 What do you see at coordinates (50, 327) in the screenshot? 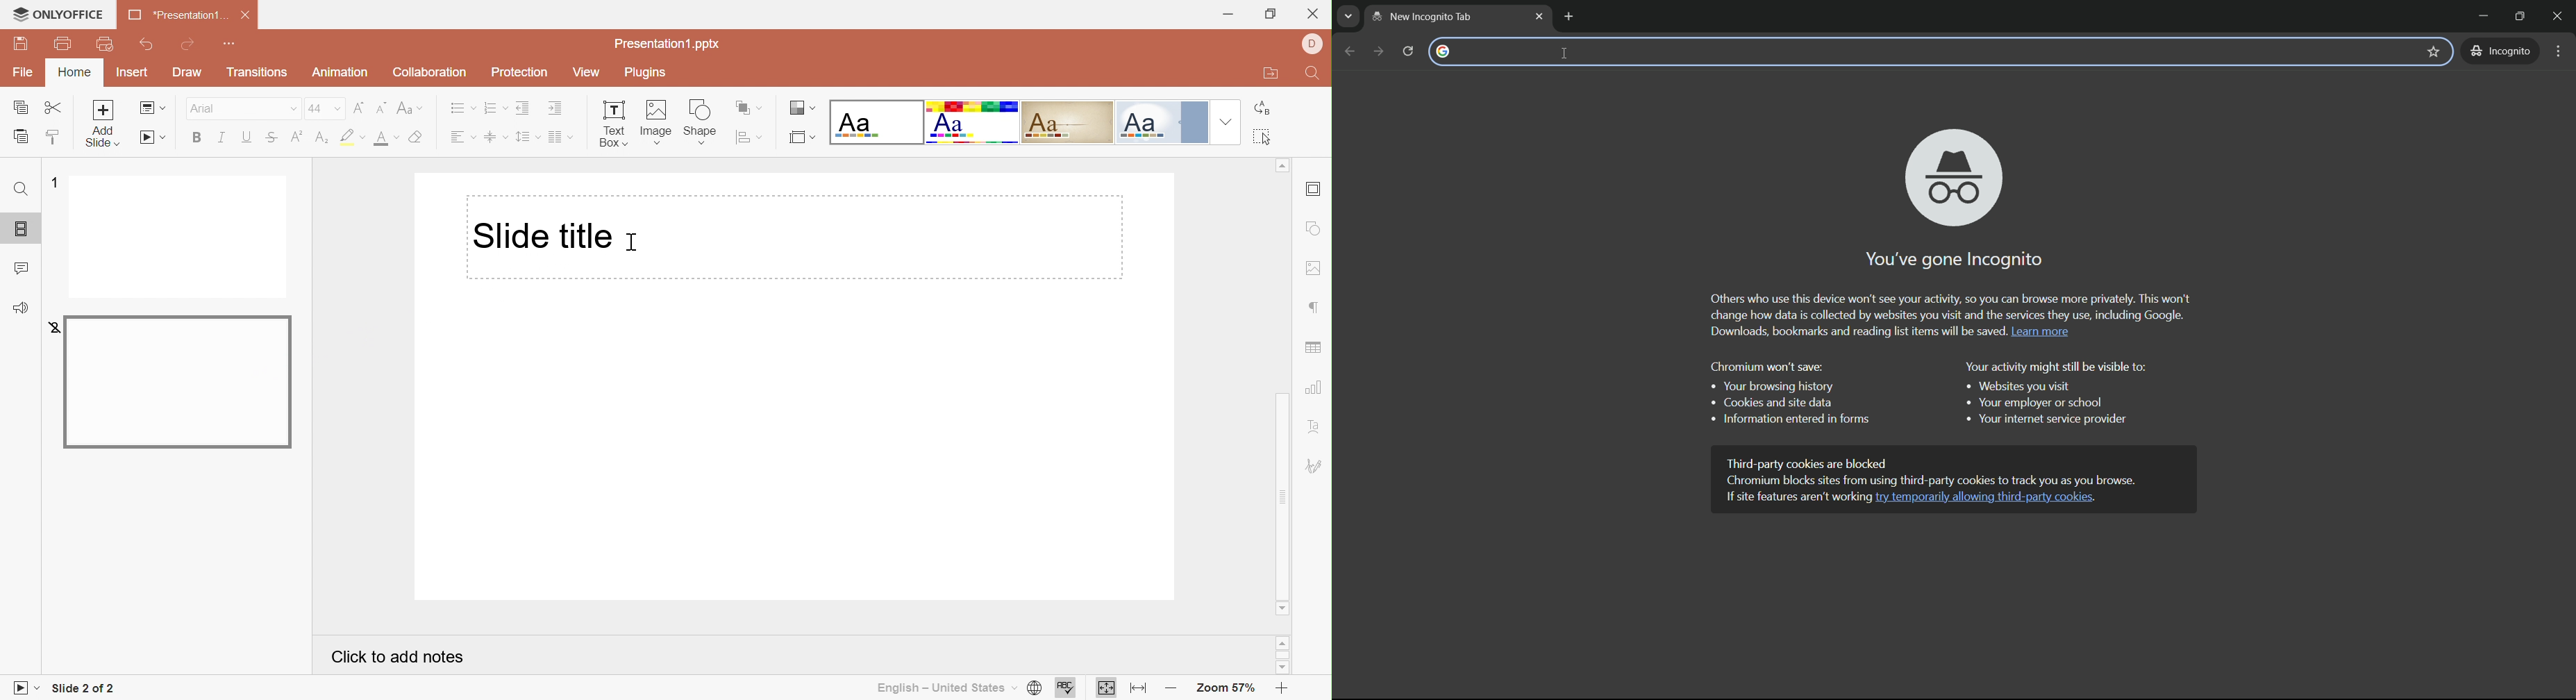
I see `2` at bounding box center [50, 327].